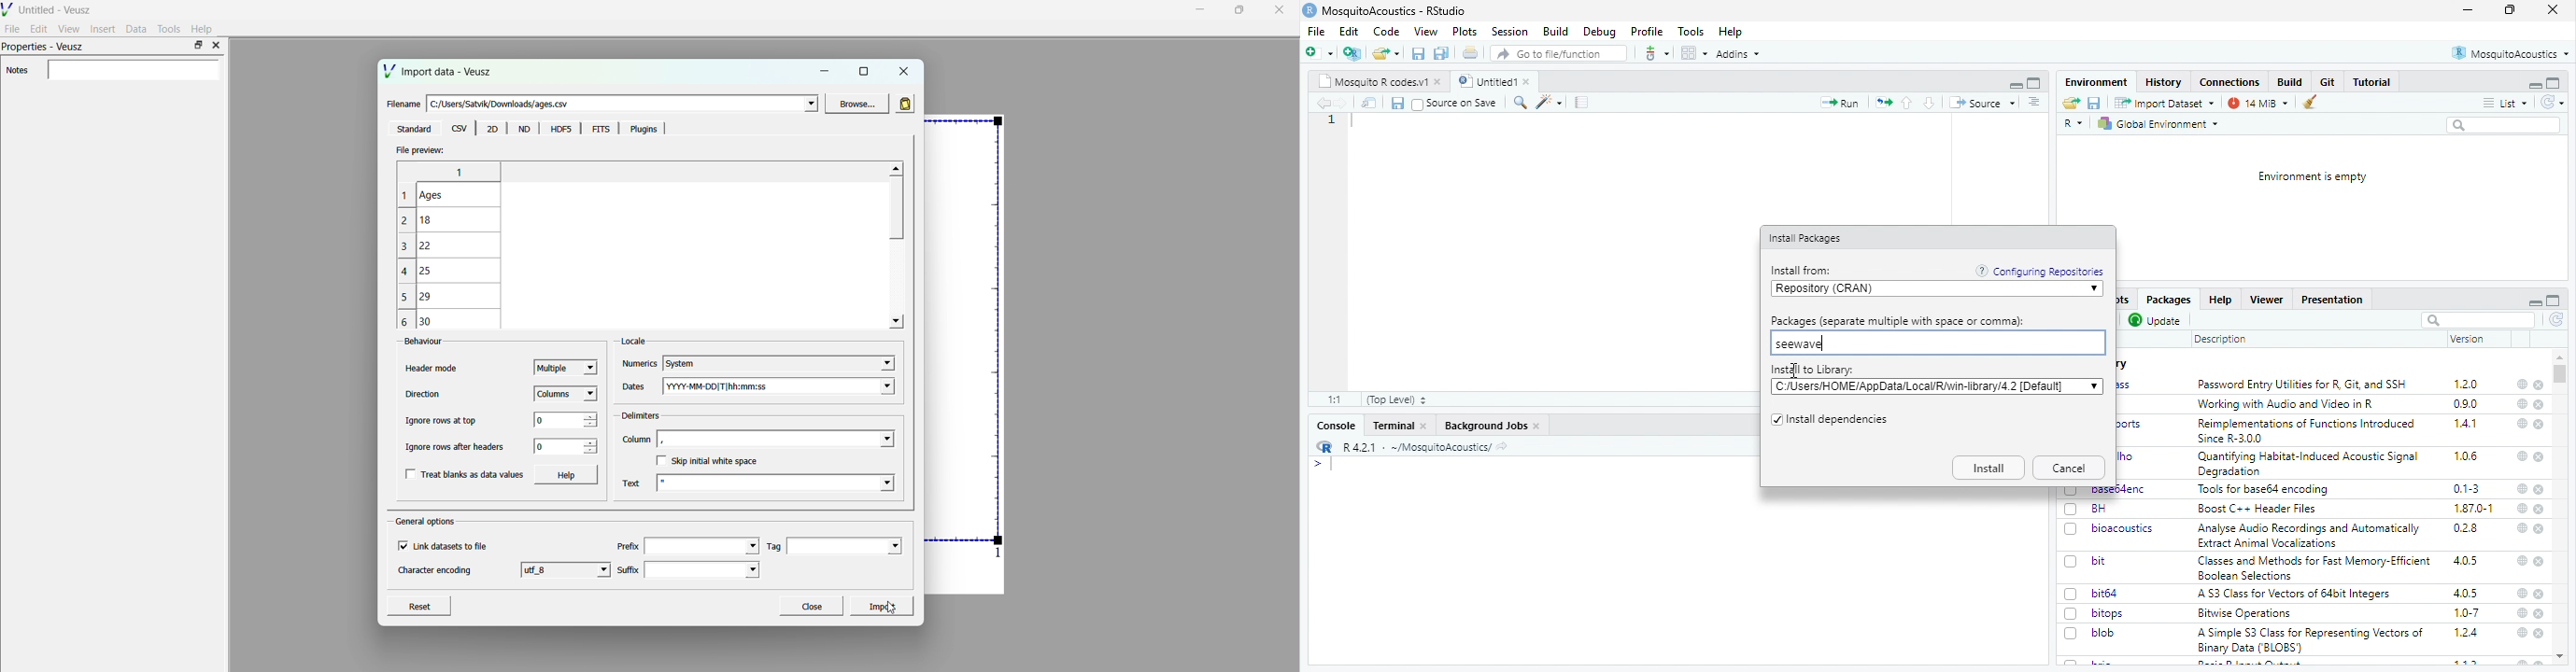 The width and height of the screenshot is (2576, 672). What do you see at coordinates (2554, 9) in the screenshot?
I see `close` at bounding box center [2554, 9].